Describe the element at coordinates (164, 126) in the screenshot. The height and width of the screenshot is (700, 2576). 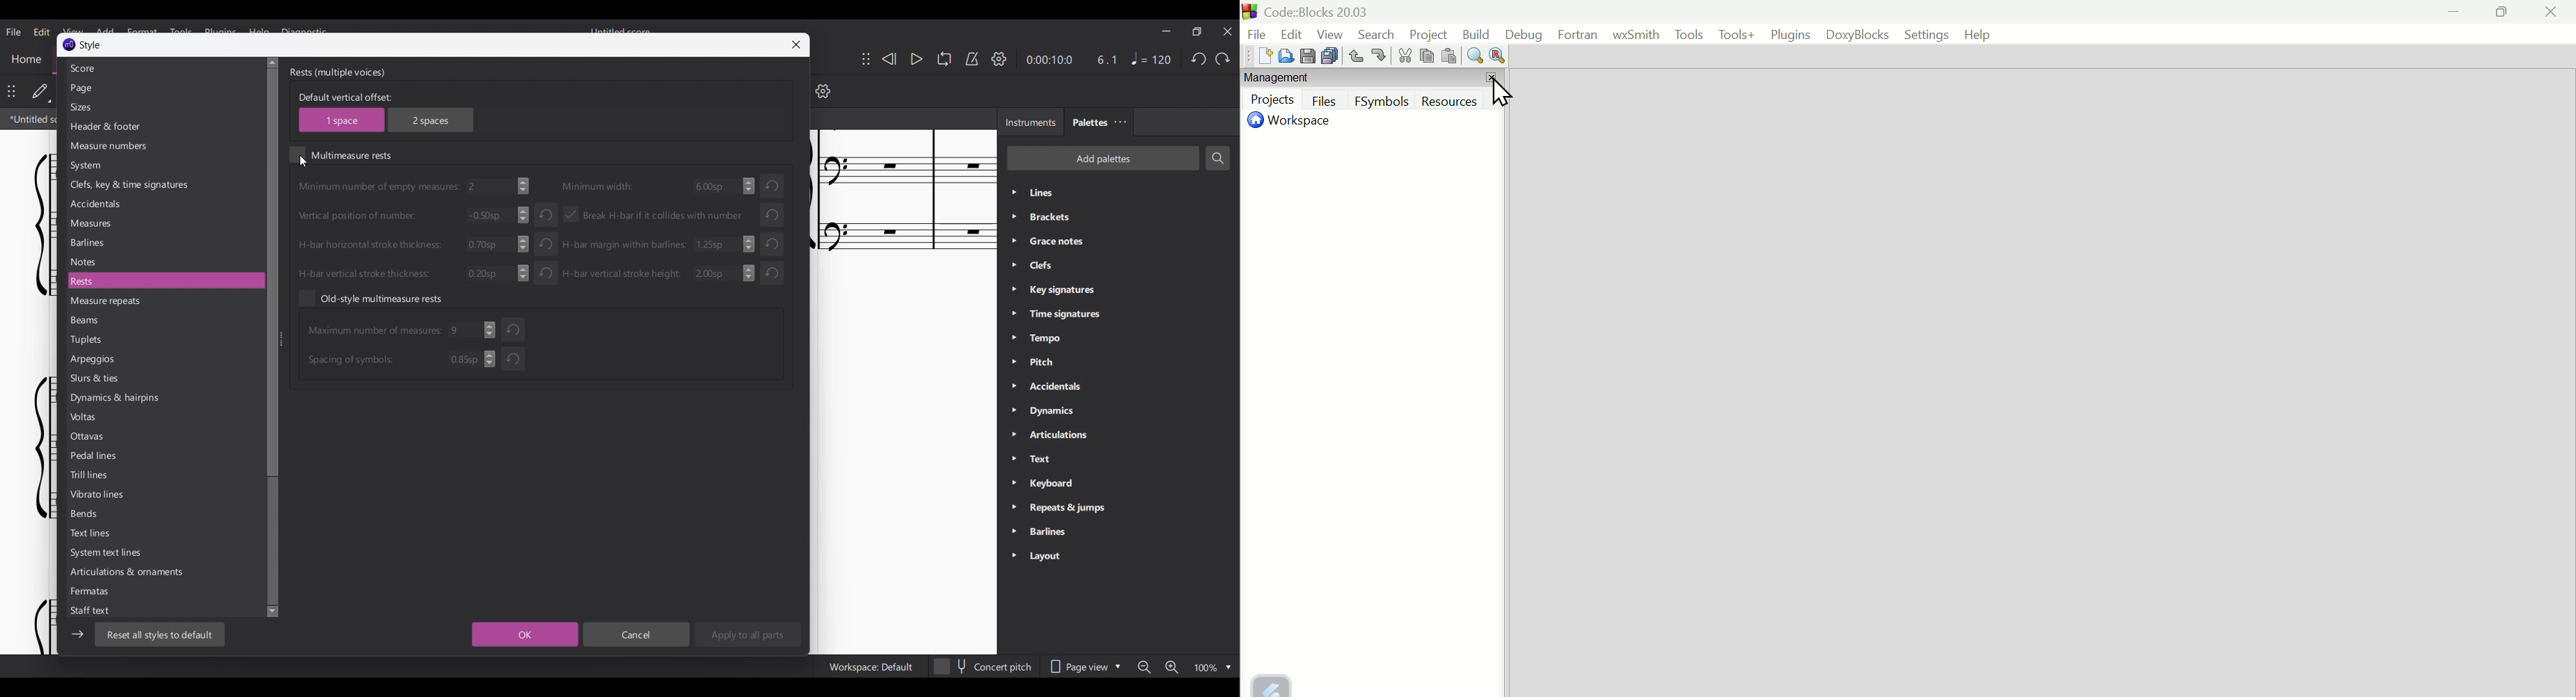
I see `Header and footer` at that location.